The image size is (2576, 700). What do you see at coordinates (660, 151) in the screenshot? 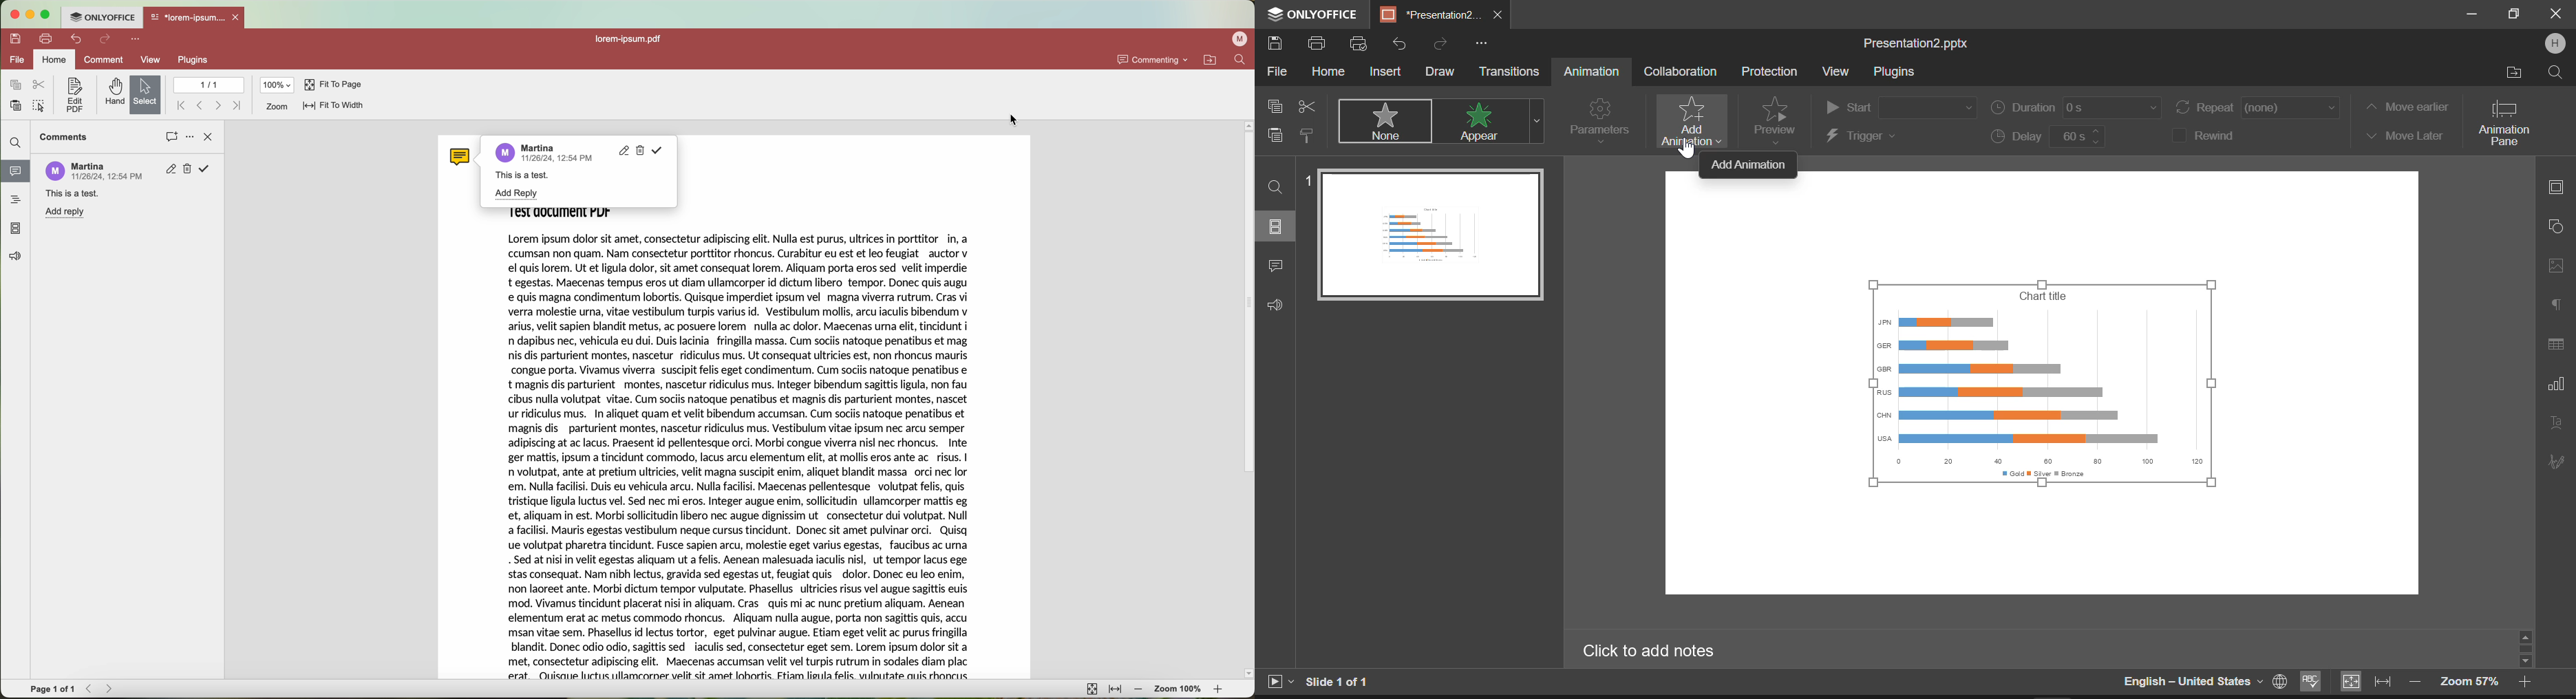
I see `resolve` at bounding box center [660, 151].